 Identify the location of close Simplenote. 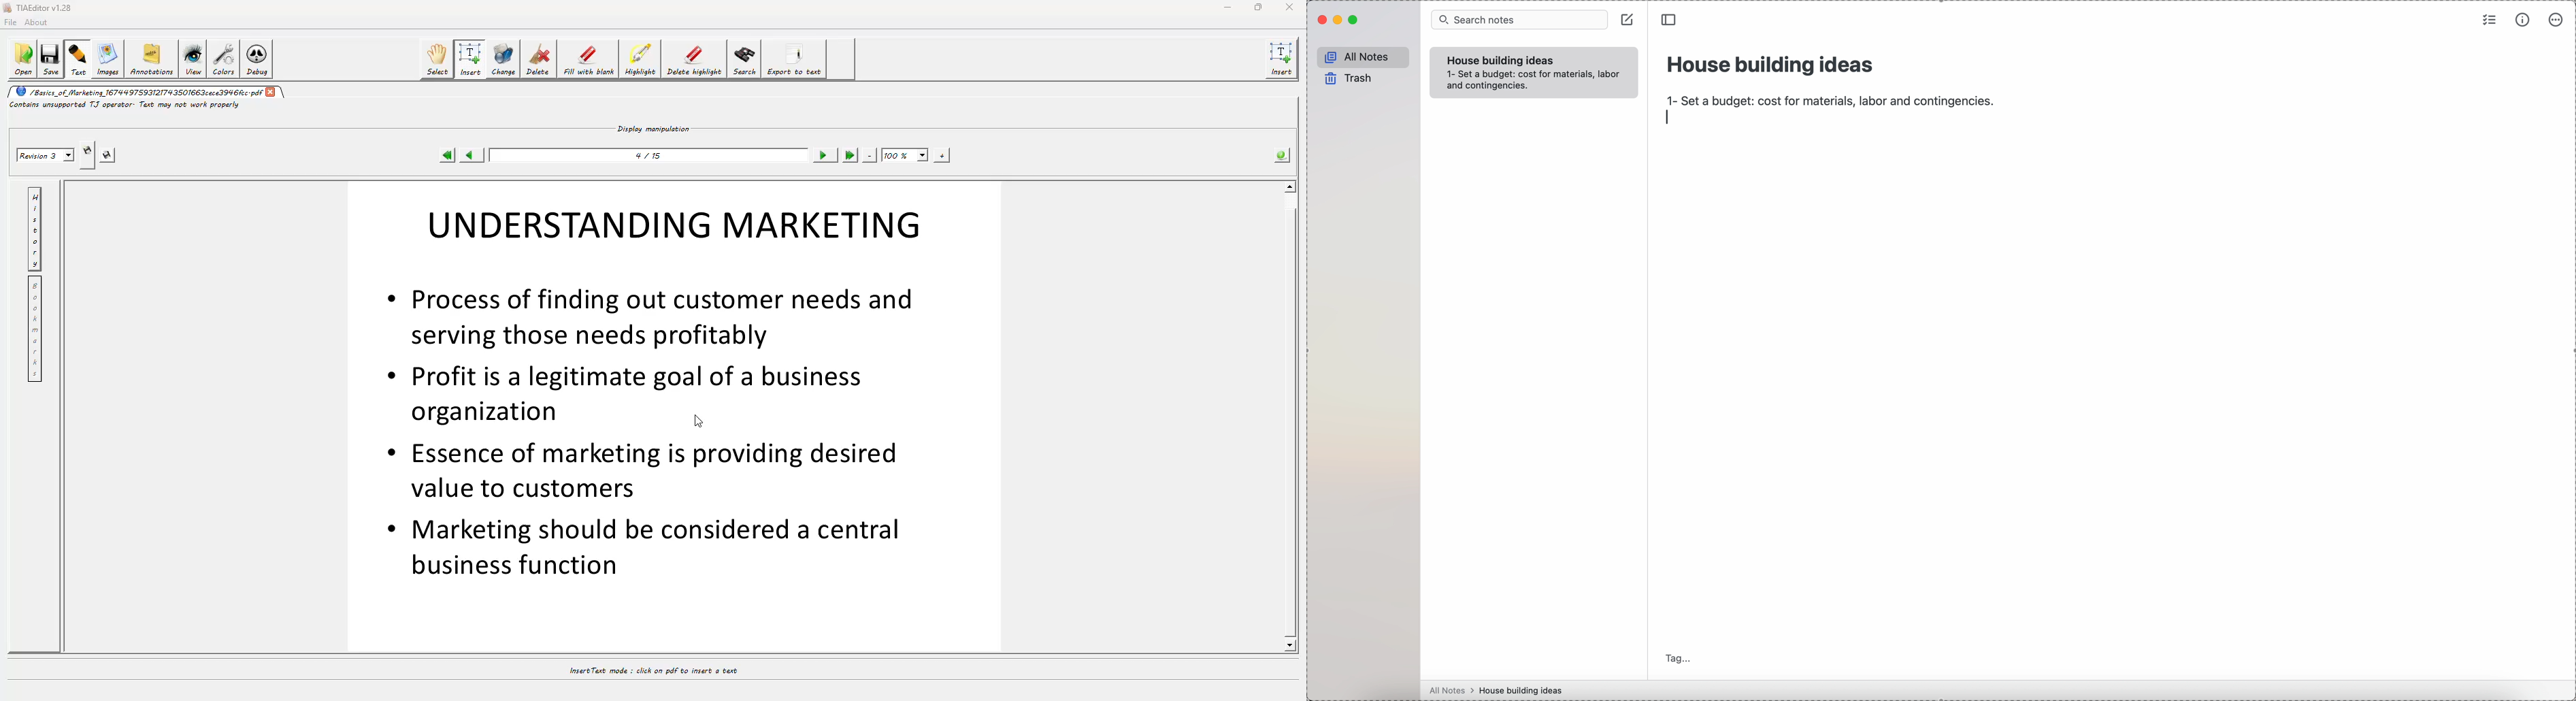
(1321, 20).